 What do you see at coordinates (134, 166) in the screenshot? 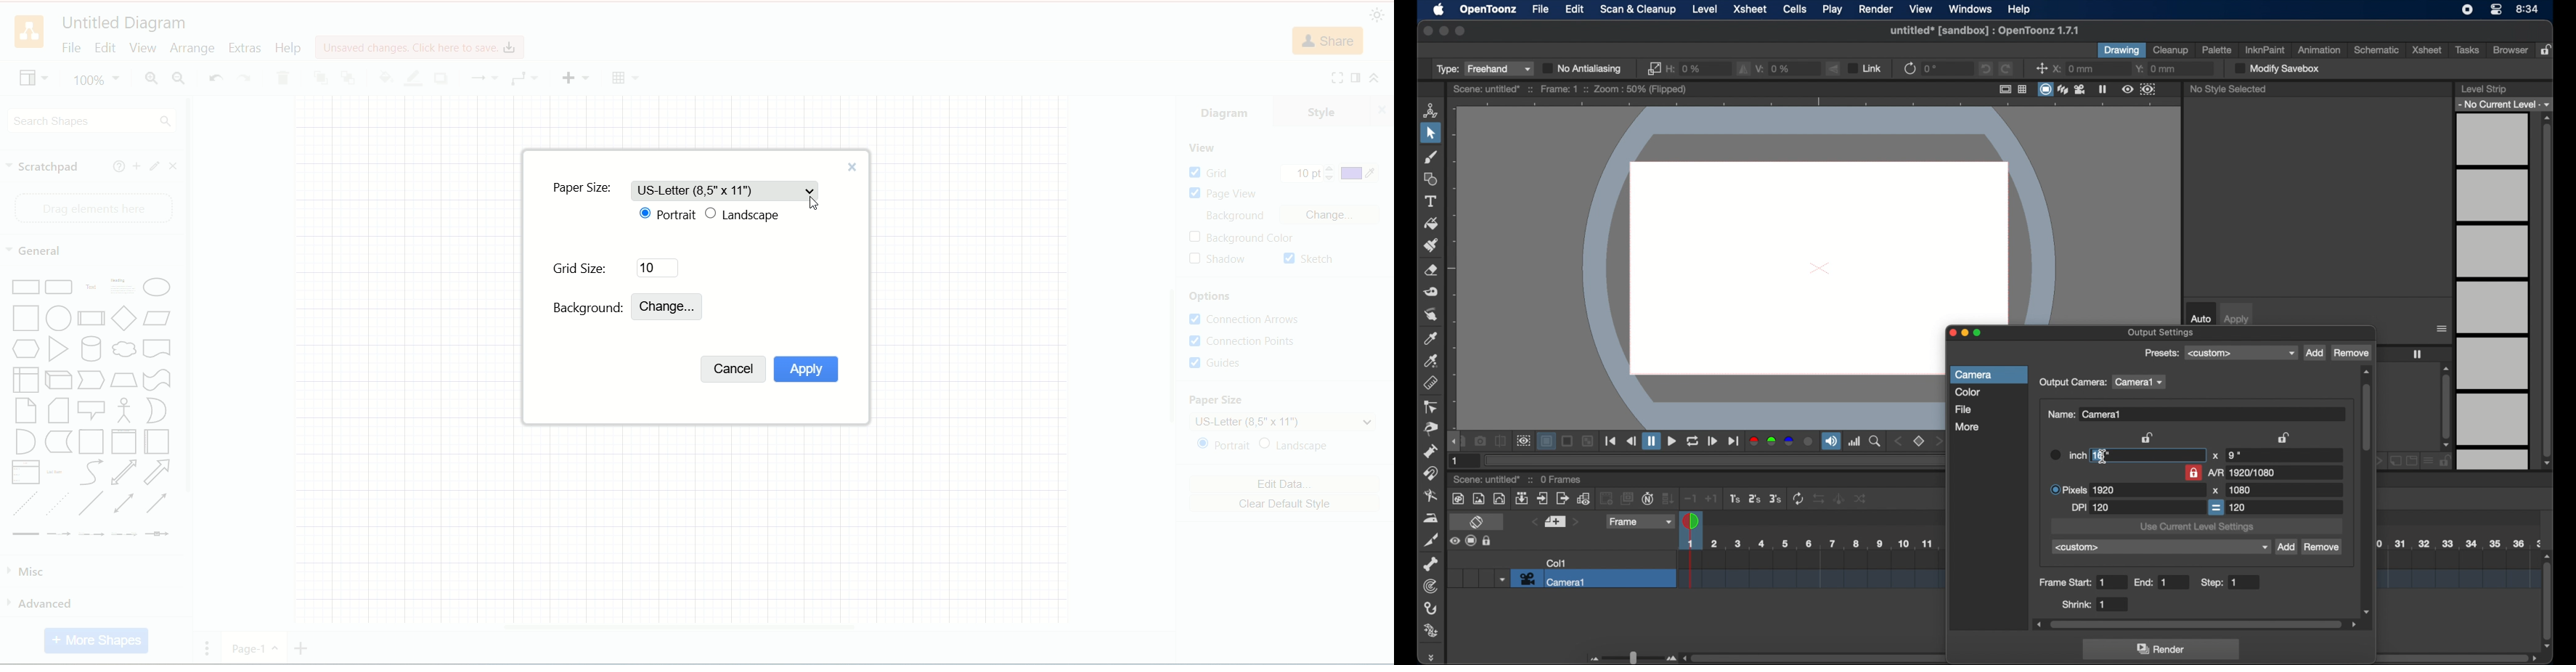
I see `add` at bounding box center [134, 166].